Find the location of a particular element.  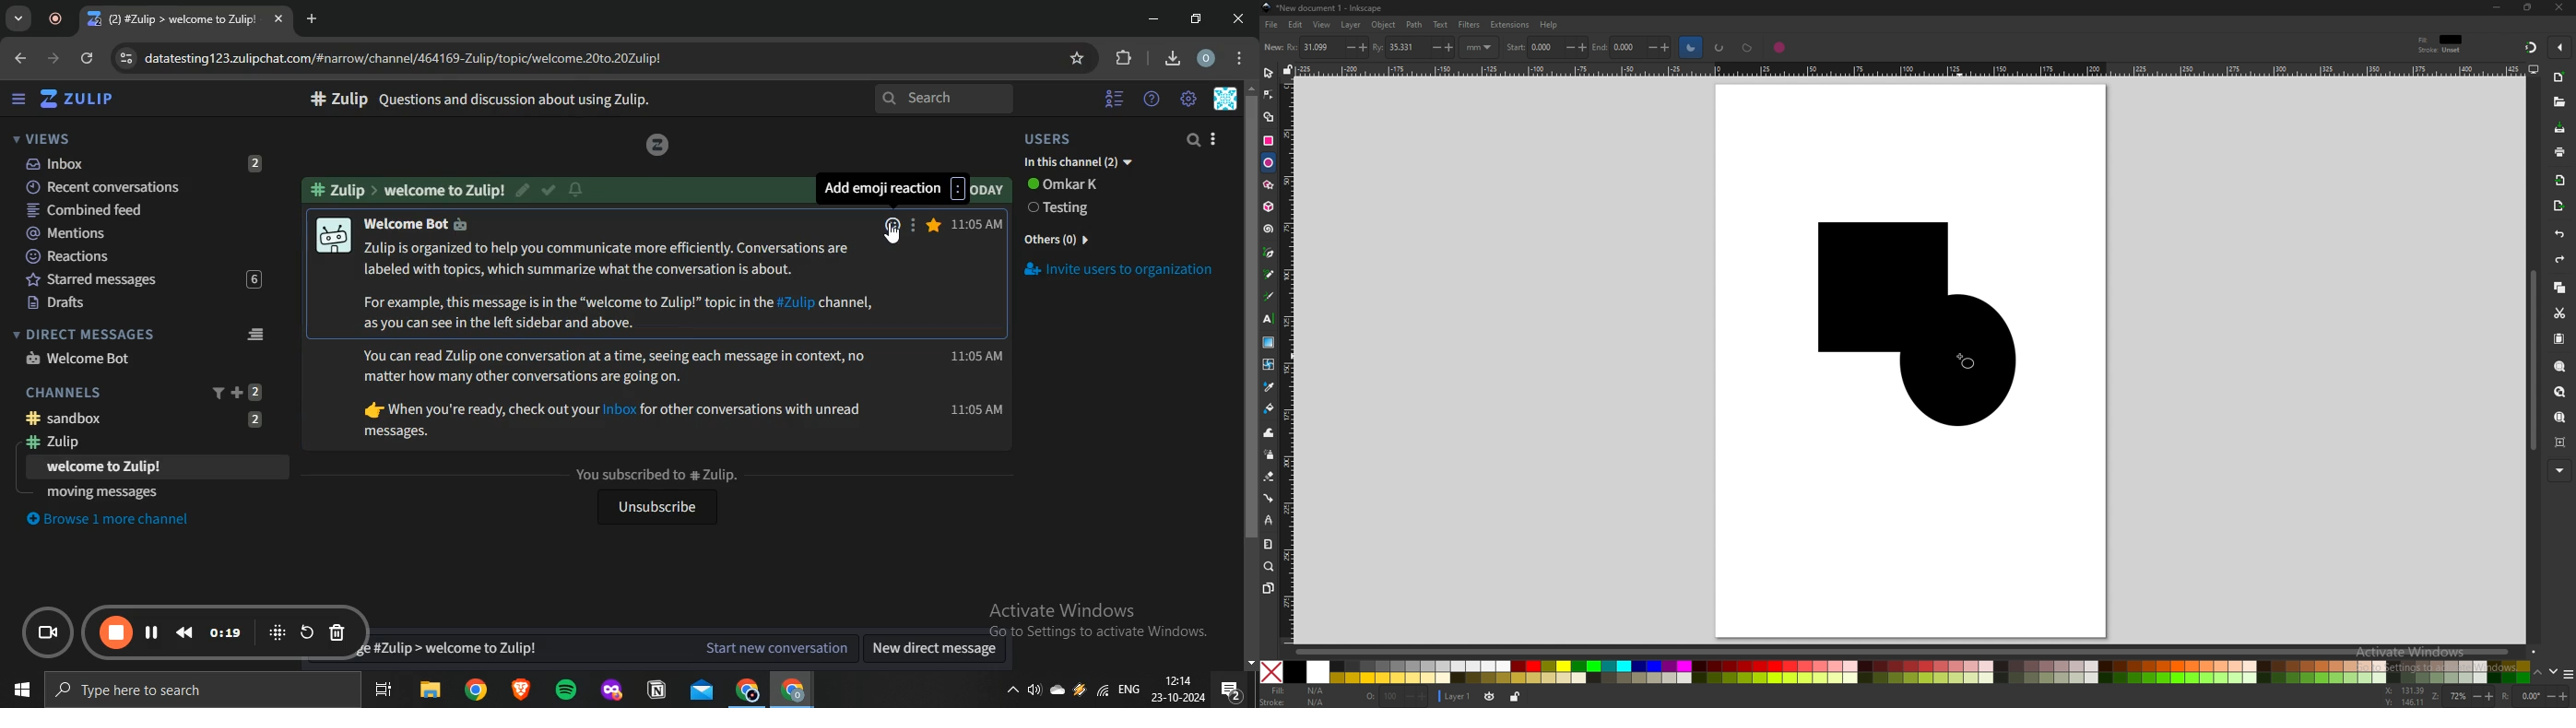

stroke is located at coordinates (1296, 703).